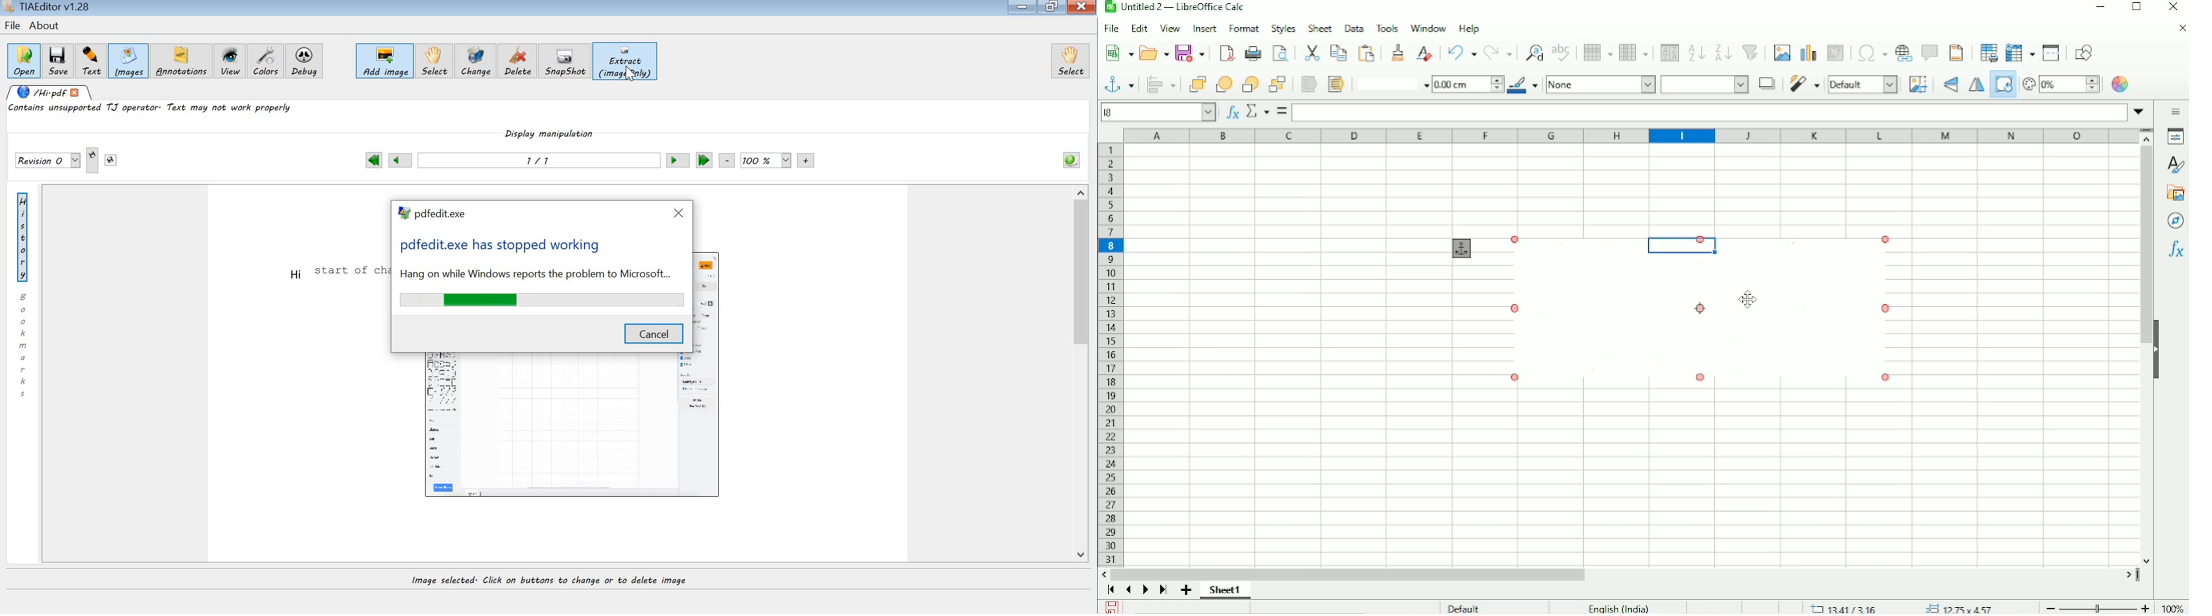 The height and width of the screenshot is (616, 2212). What do you see at coordinates (2147, 237) in the screenshot?
I see `Vertical scrollbar` at bounding box center [2147, 237].